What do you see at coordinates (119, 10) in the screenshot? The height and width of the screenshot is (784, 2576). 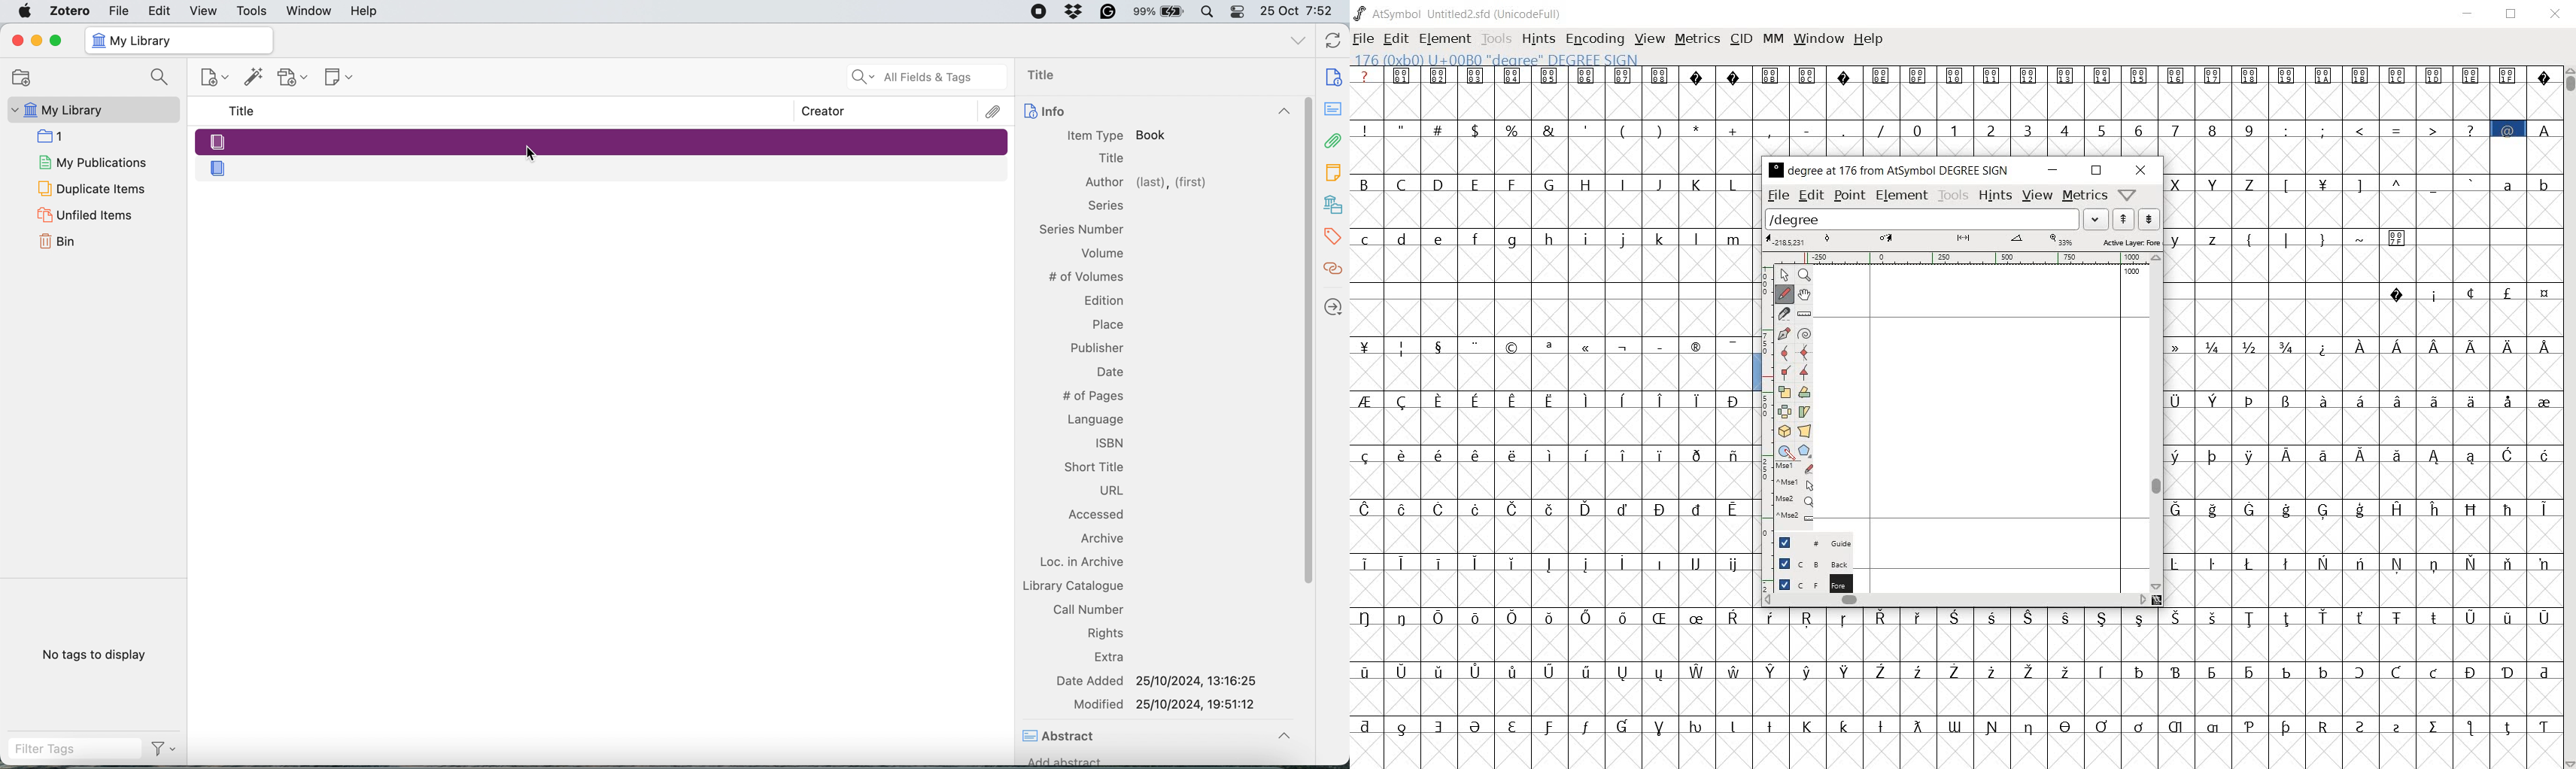 I see `File` at bounding box center [119, 10].